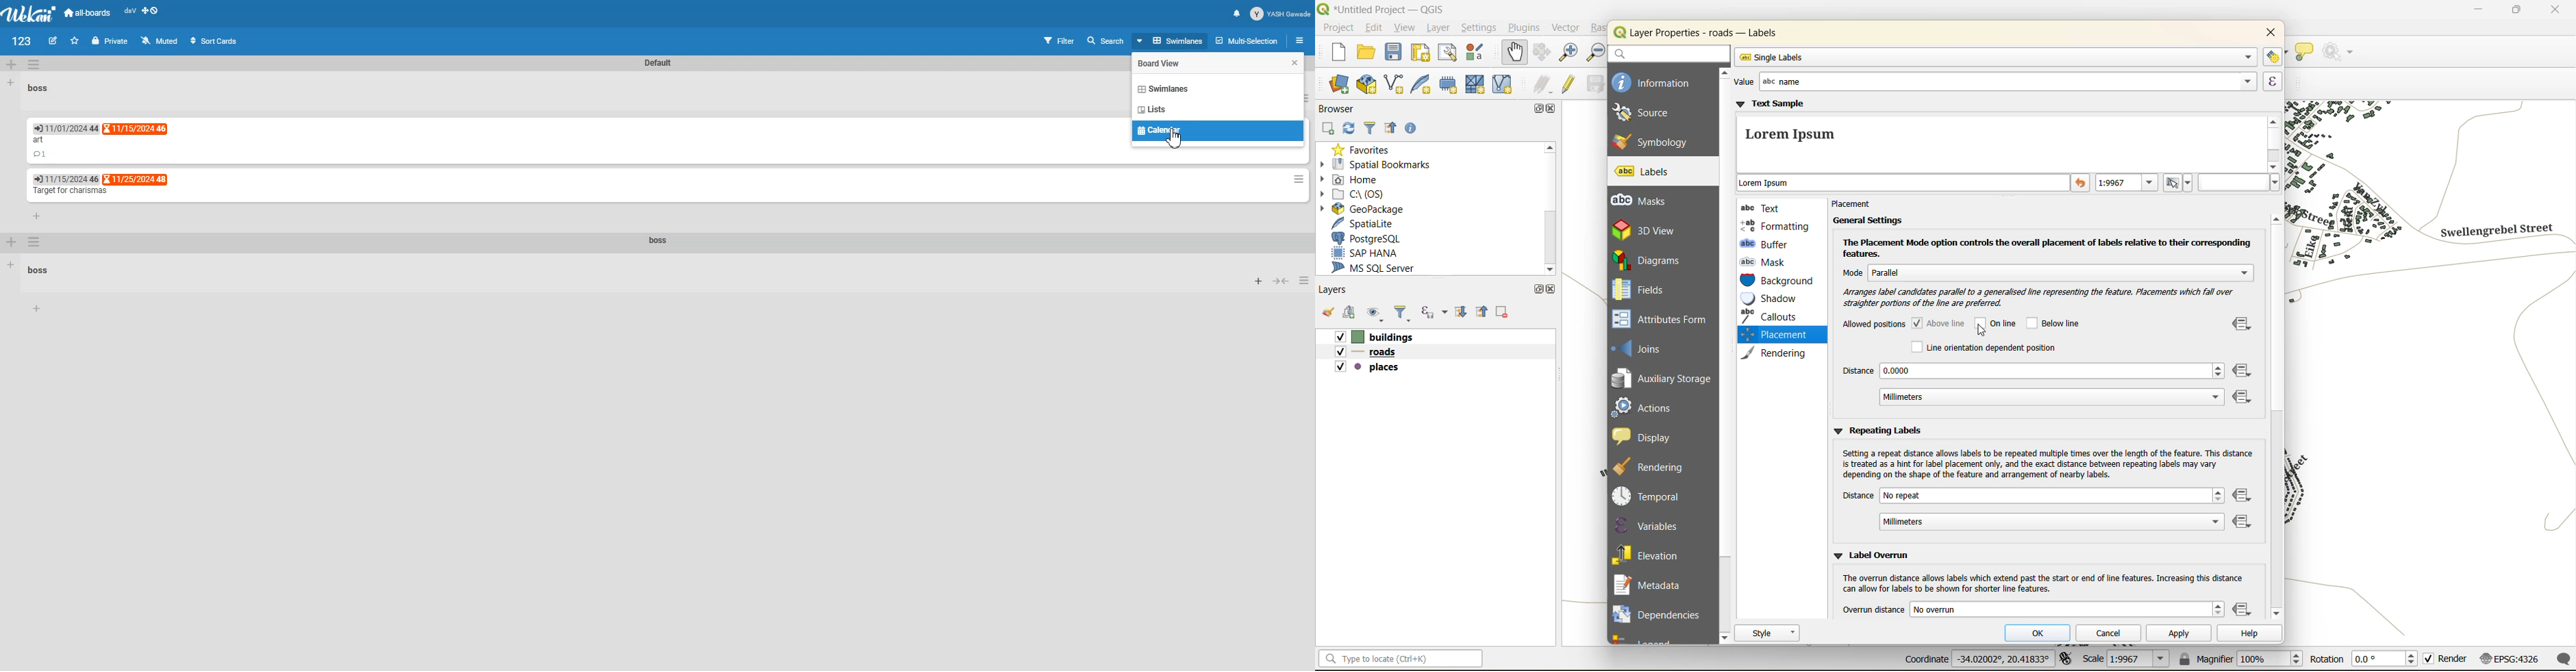 This screenshot has height=672, width=2576. What do you see at coordinates (1405, 28) in the screenshot?
I see `view` at bounding box center [1405, 28].